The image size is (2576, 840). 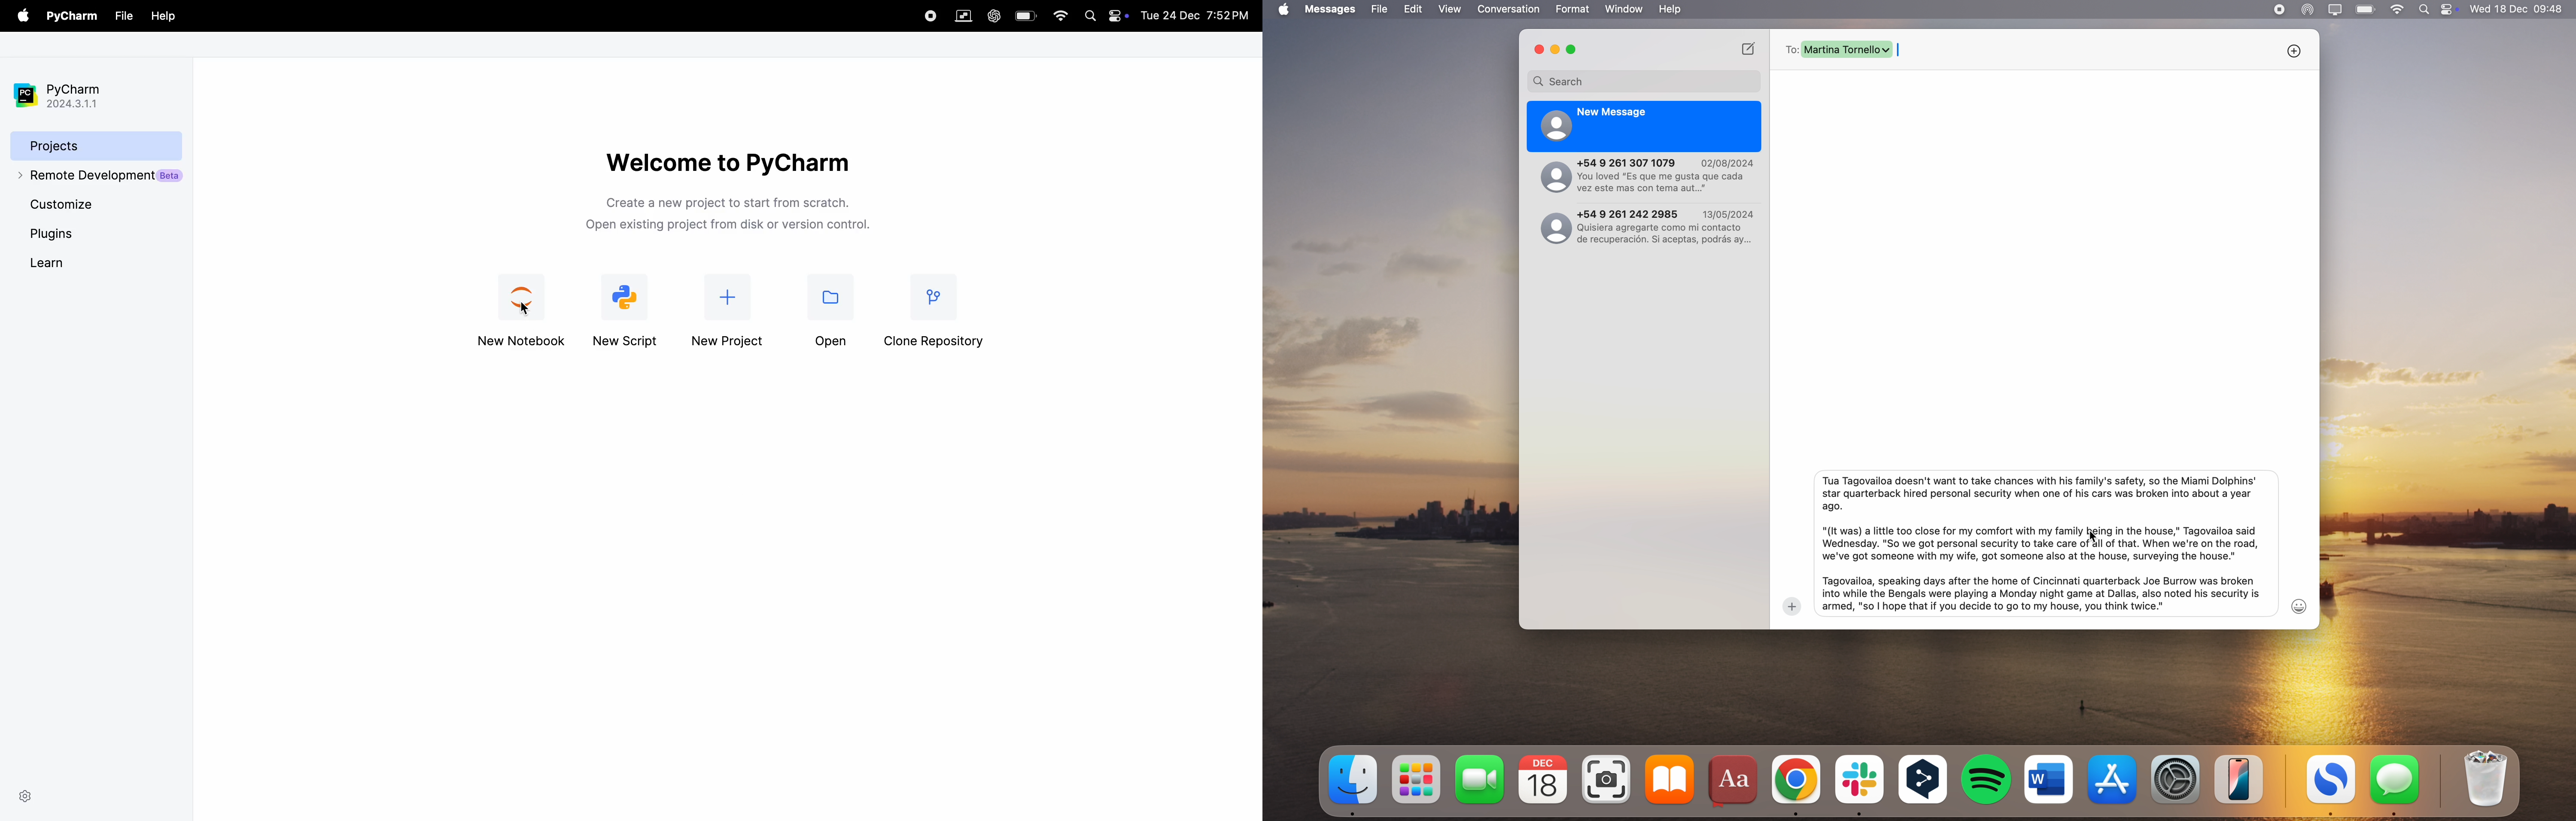 I want to click on messages, so click(x=2395, y=785).